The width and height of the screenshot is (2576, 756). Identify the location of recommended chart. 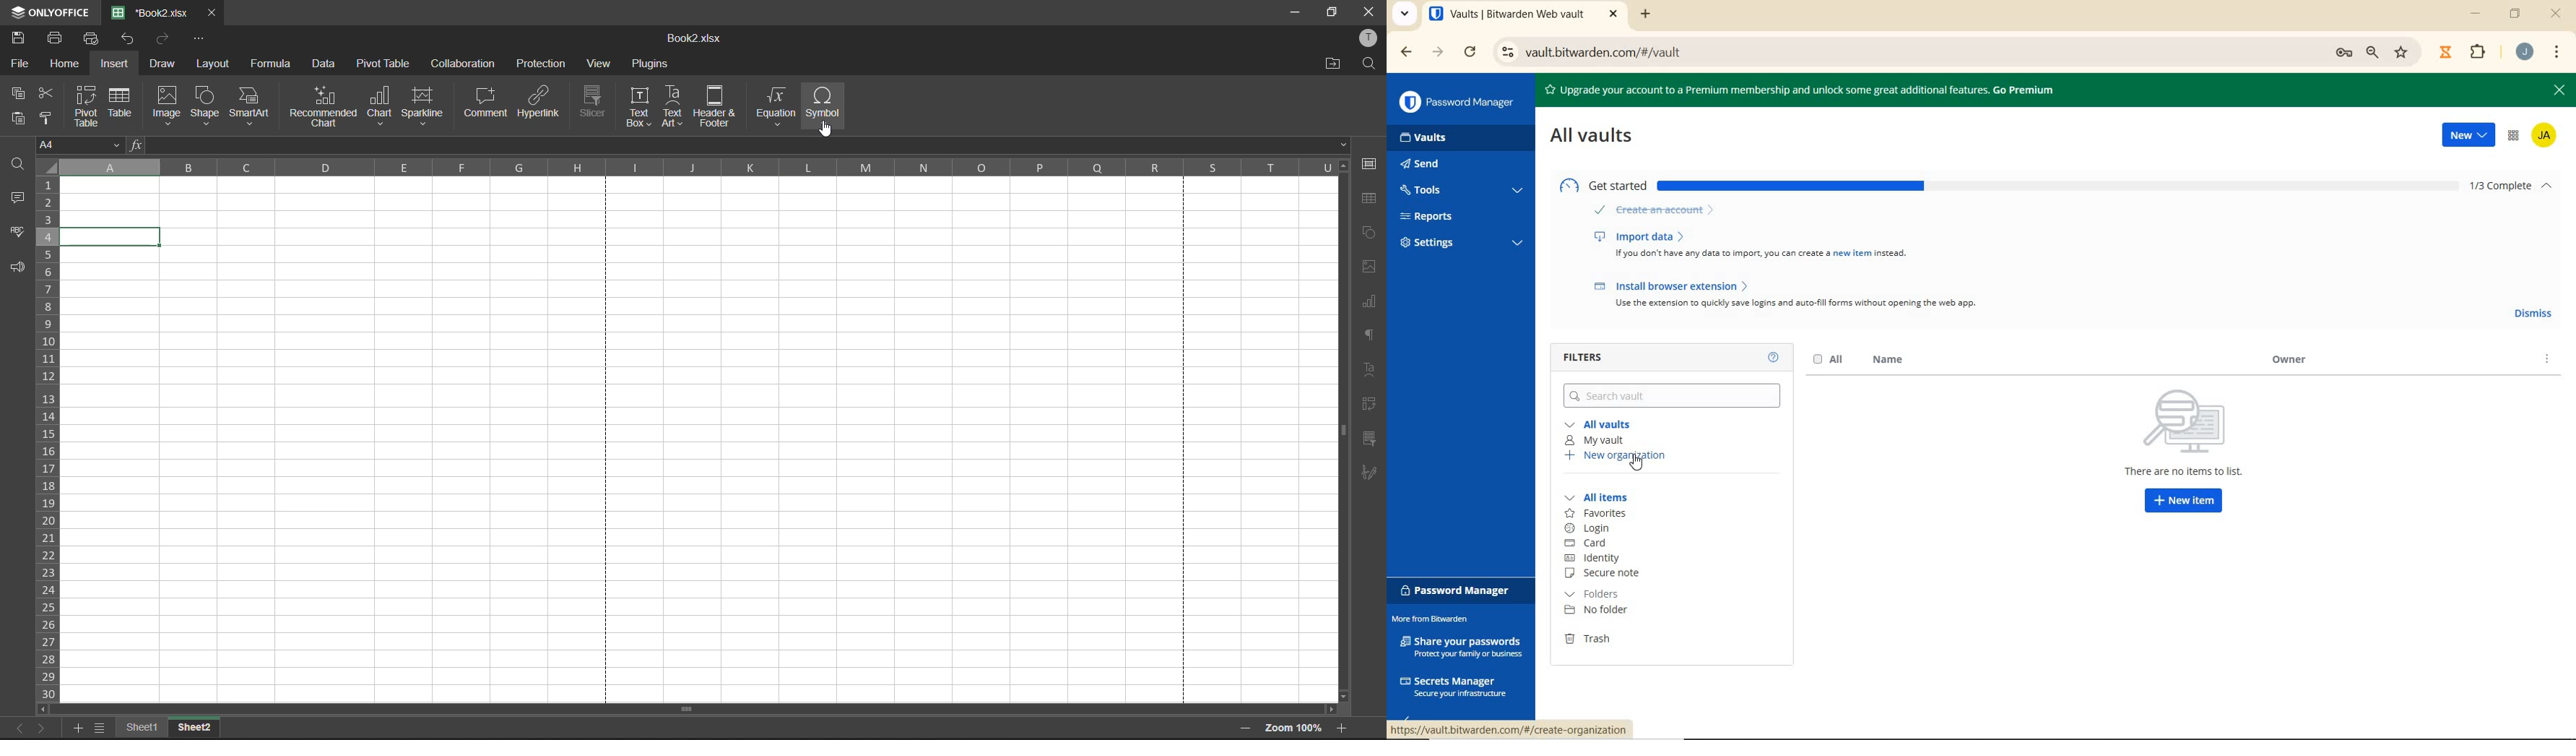
(324, 107).